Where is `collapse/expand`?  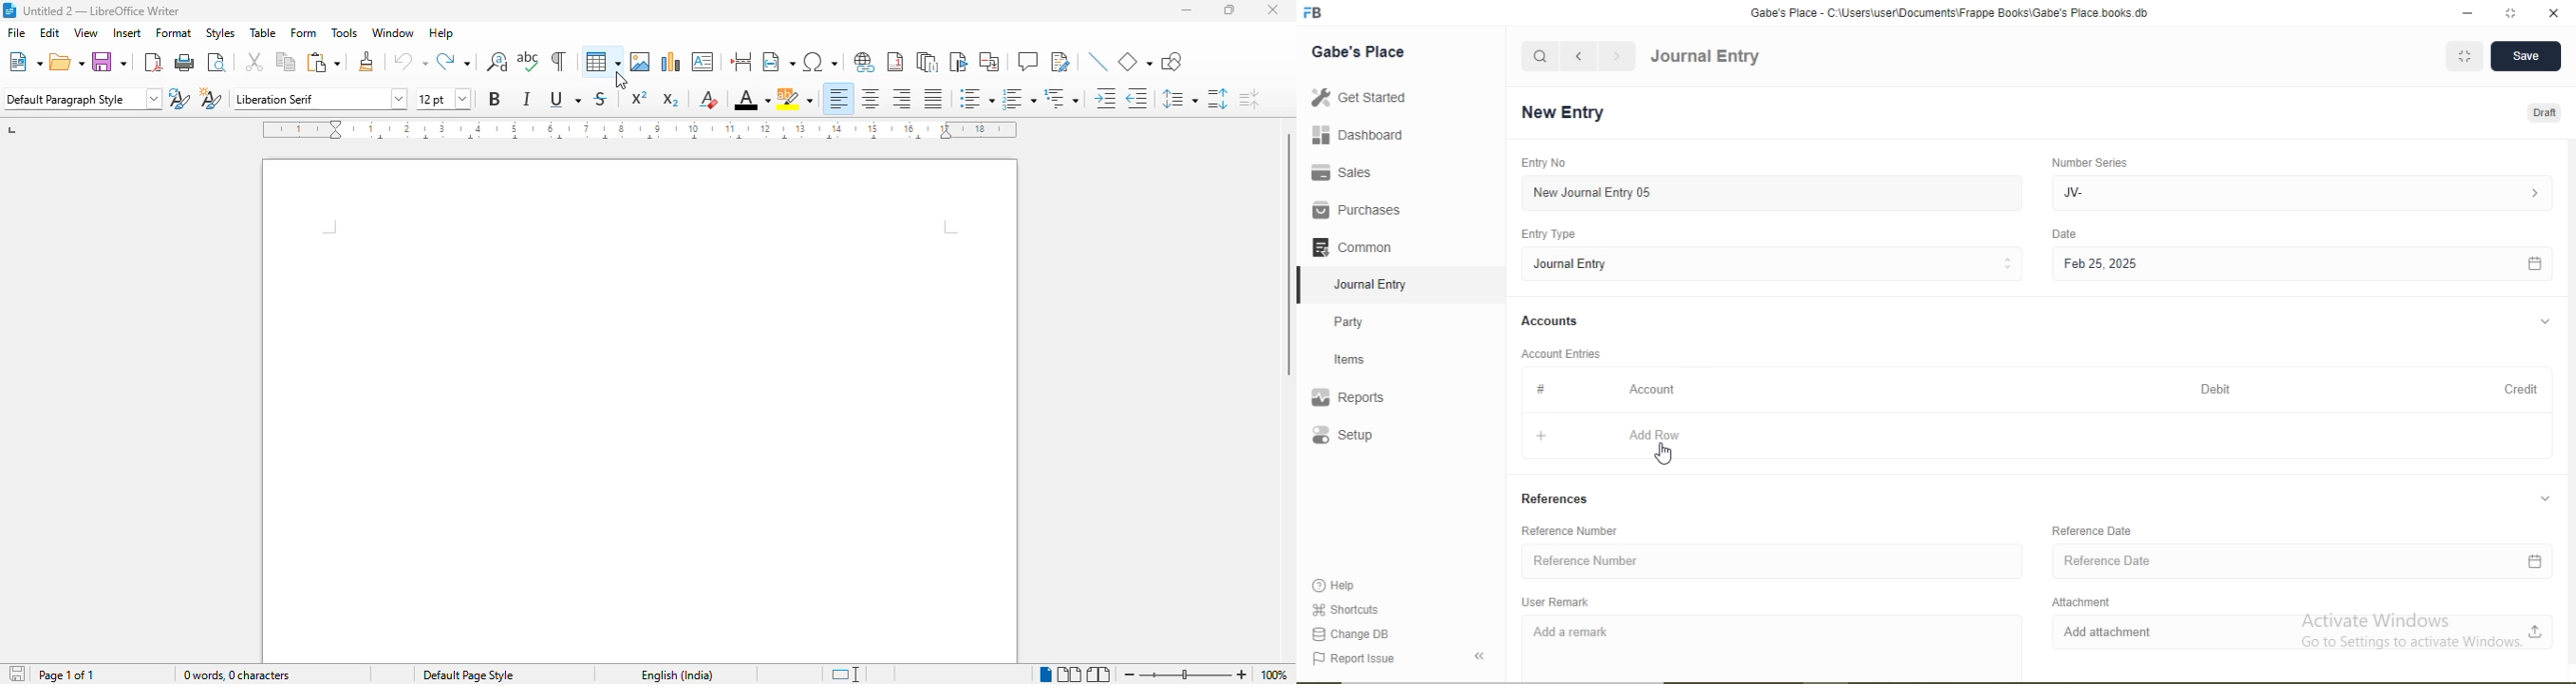 collapse/expand is located at coordinates (2545, 501).